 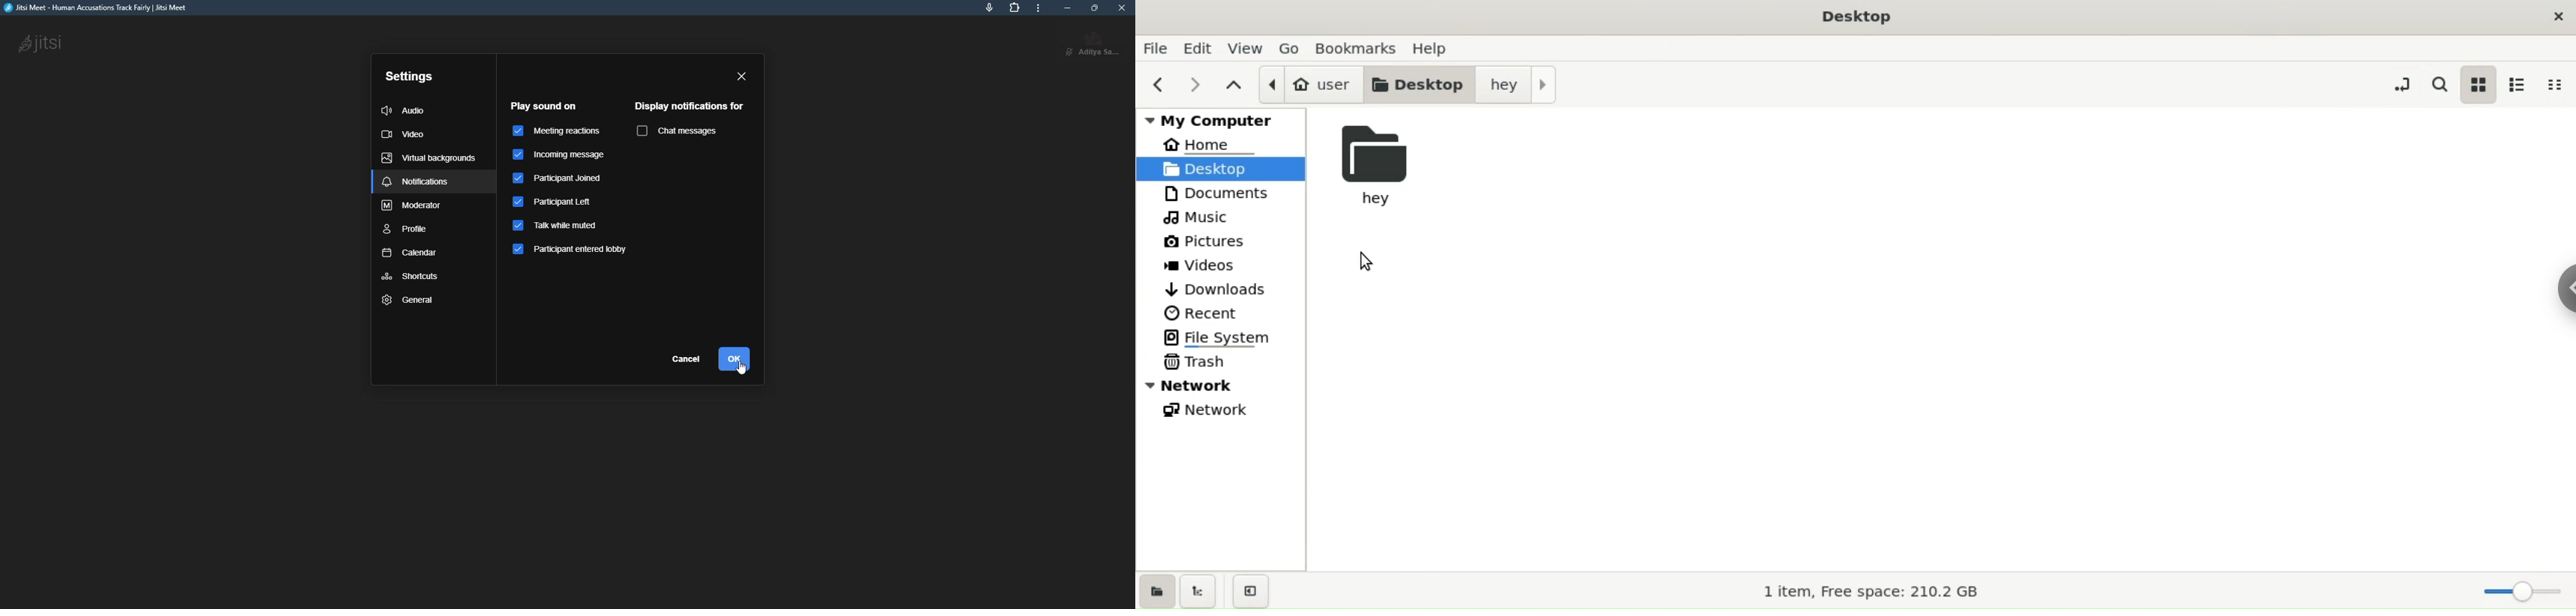 What do you see at coordinates (557, 178) in the screenshot?
I see `participant joined` at bounding box center [557, 178].